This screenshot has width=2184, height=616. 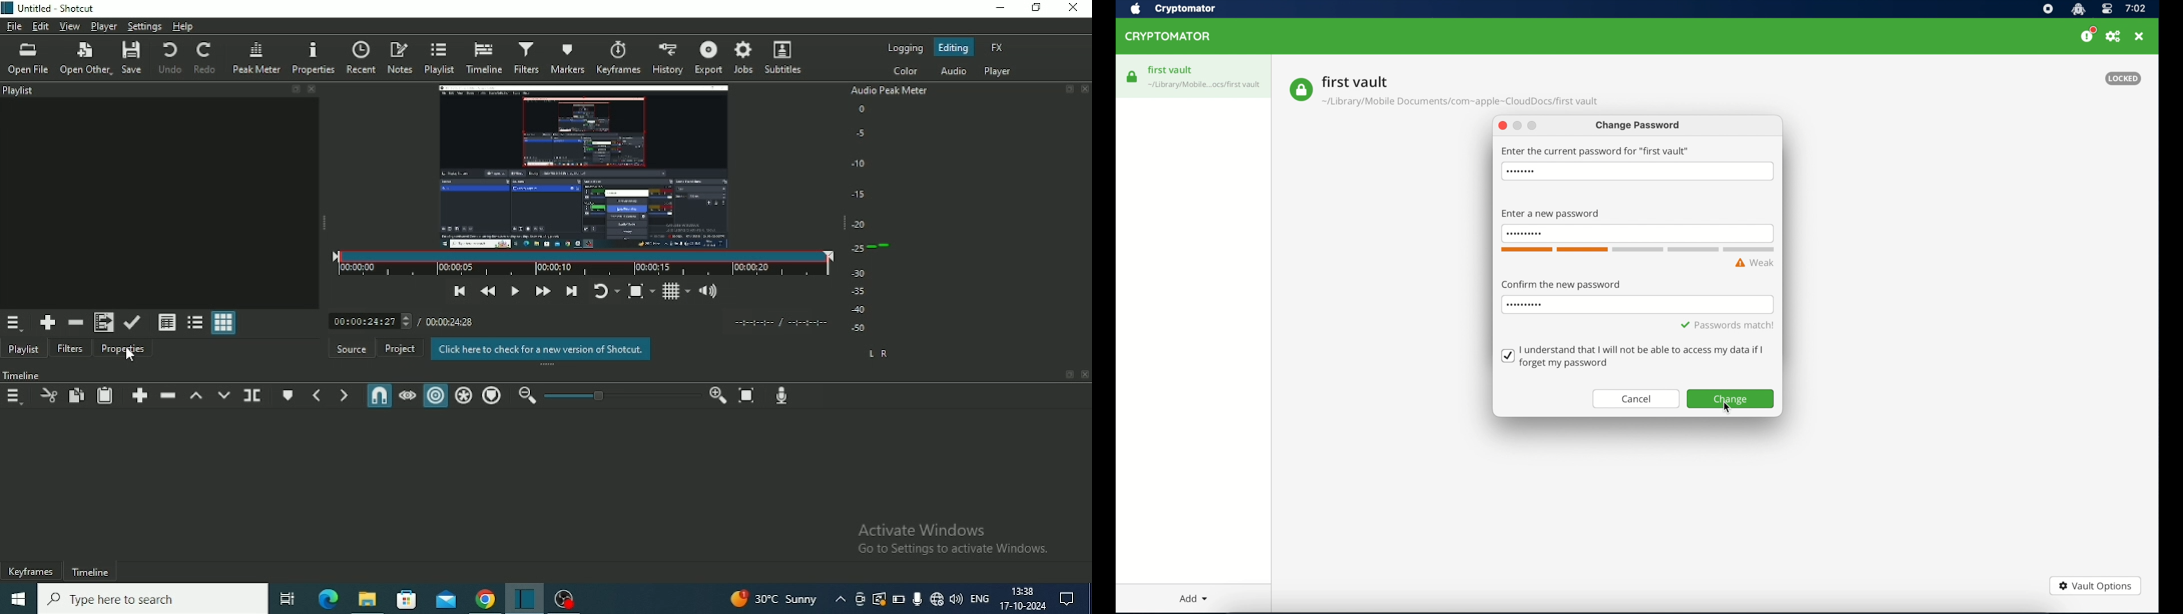 What do you see at coordinates (1069, 88) in the screenshot?
I see `Expand` at bounding box center [1069, 88].